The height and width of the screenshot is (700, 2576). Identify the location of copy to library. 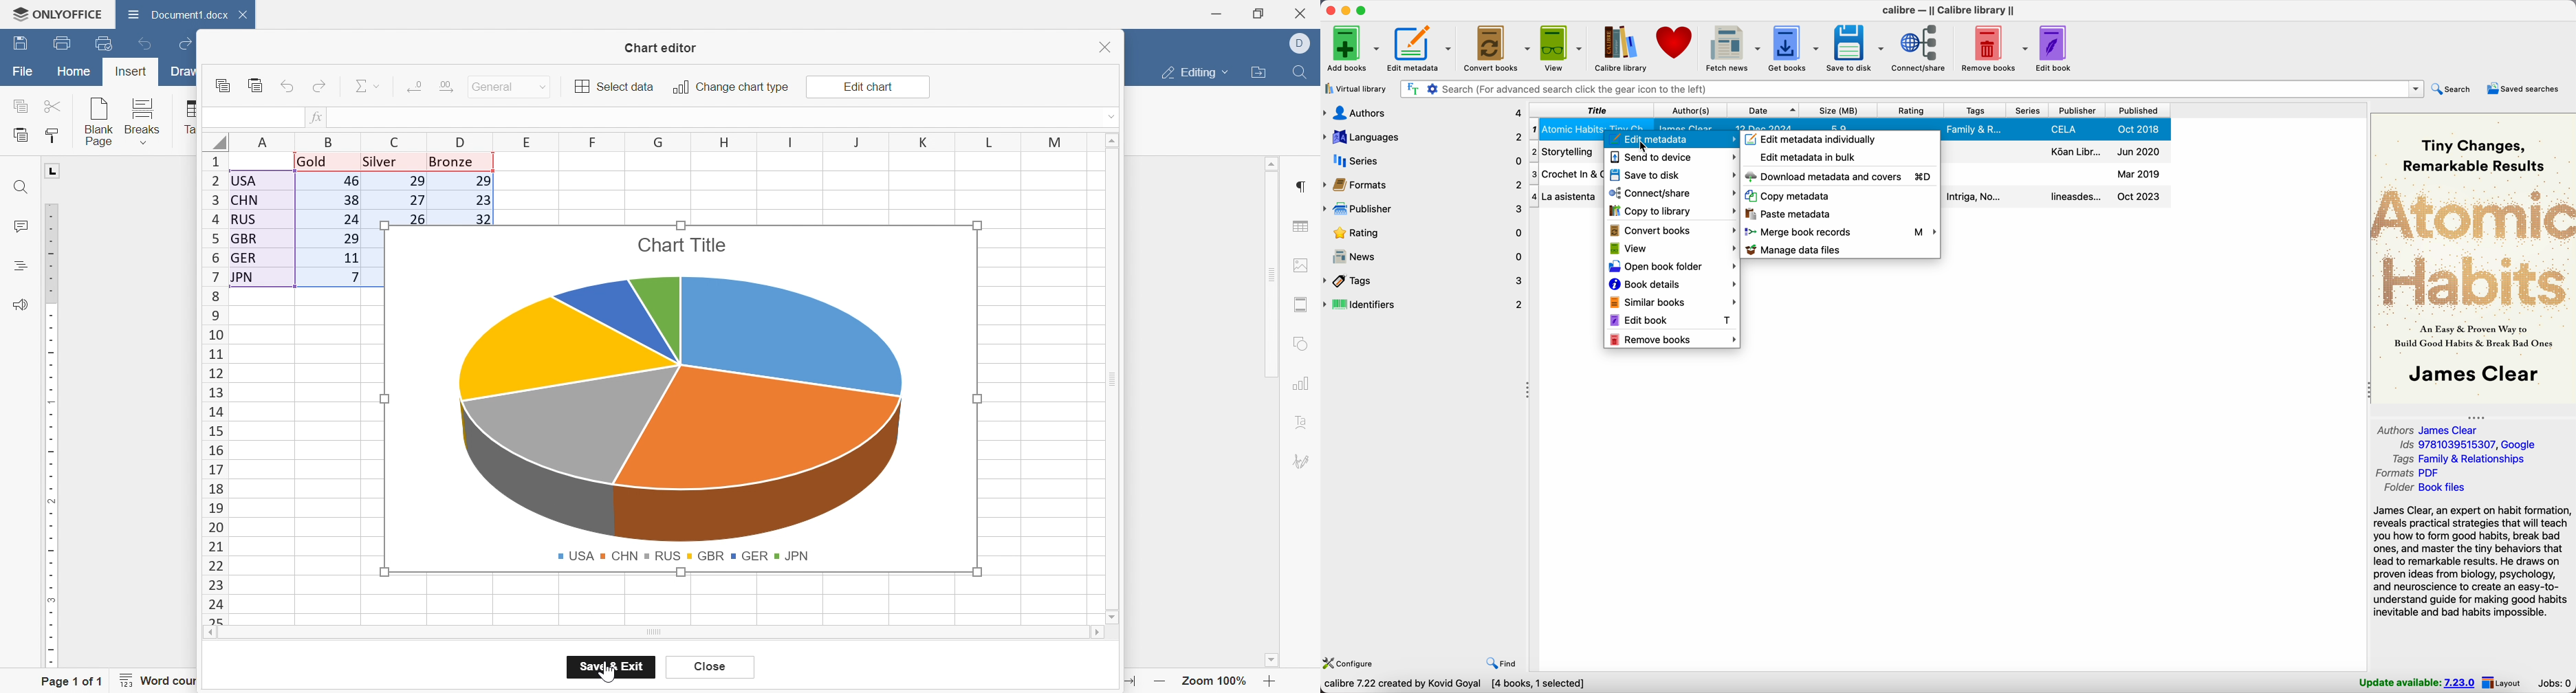
(1671, 212).